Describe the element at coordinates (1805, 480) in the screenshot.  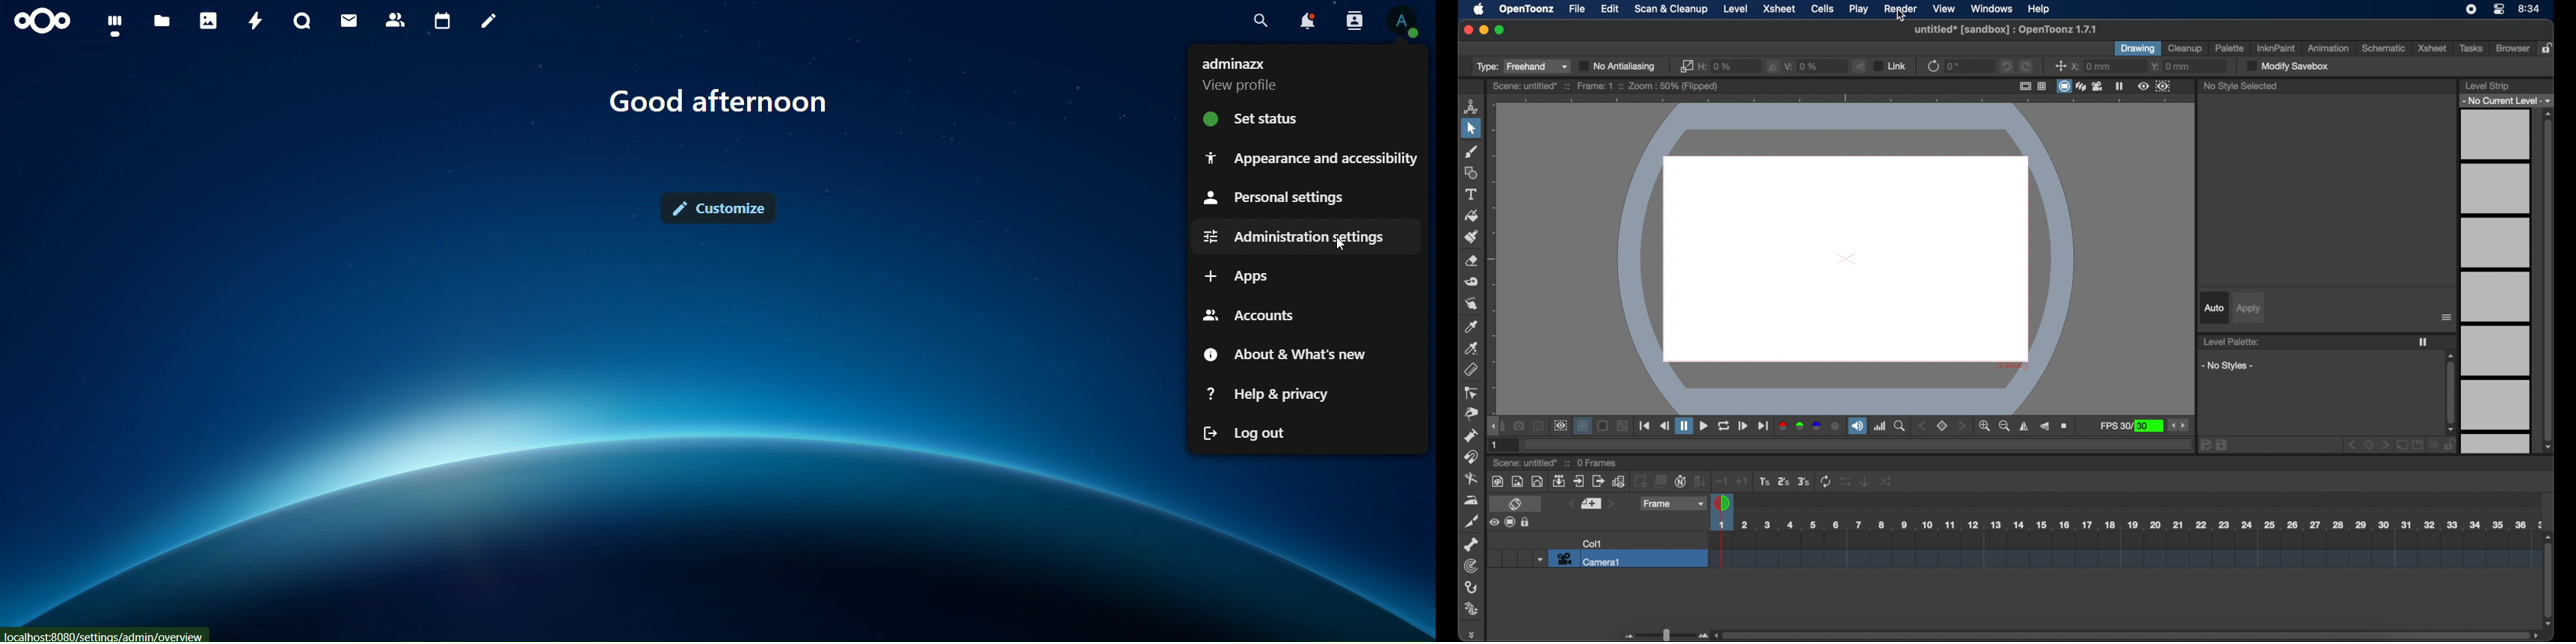
I see `` at that location.